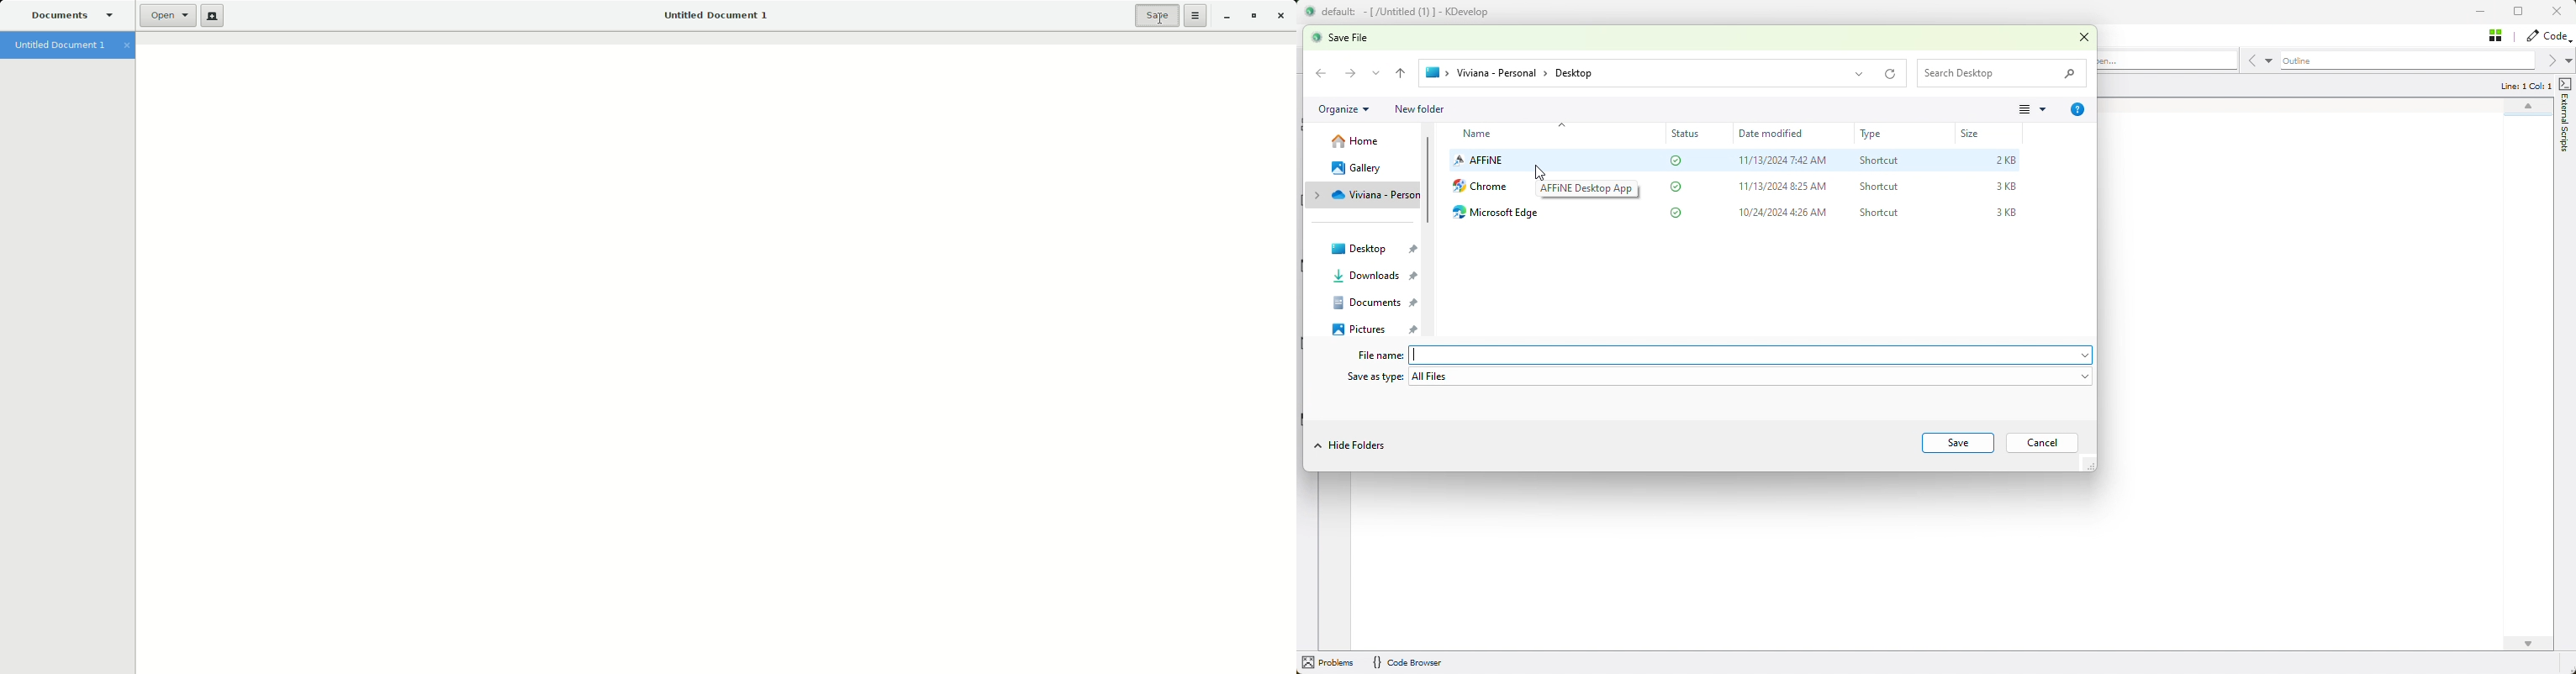 This screenshot has width=2576, height=700. What do you see at coordinates (163, 16) in the screenshot?
I see `Open` at bounding box center [163, 16].